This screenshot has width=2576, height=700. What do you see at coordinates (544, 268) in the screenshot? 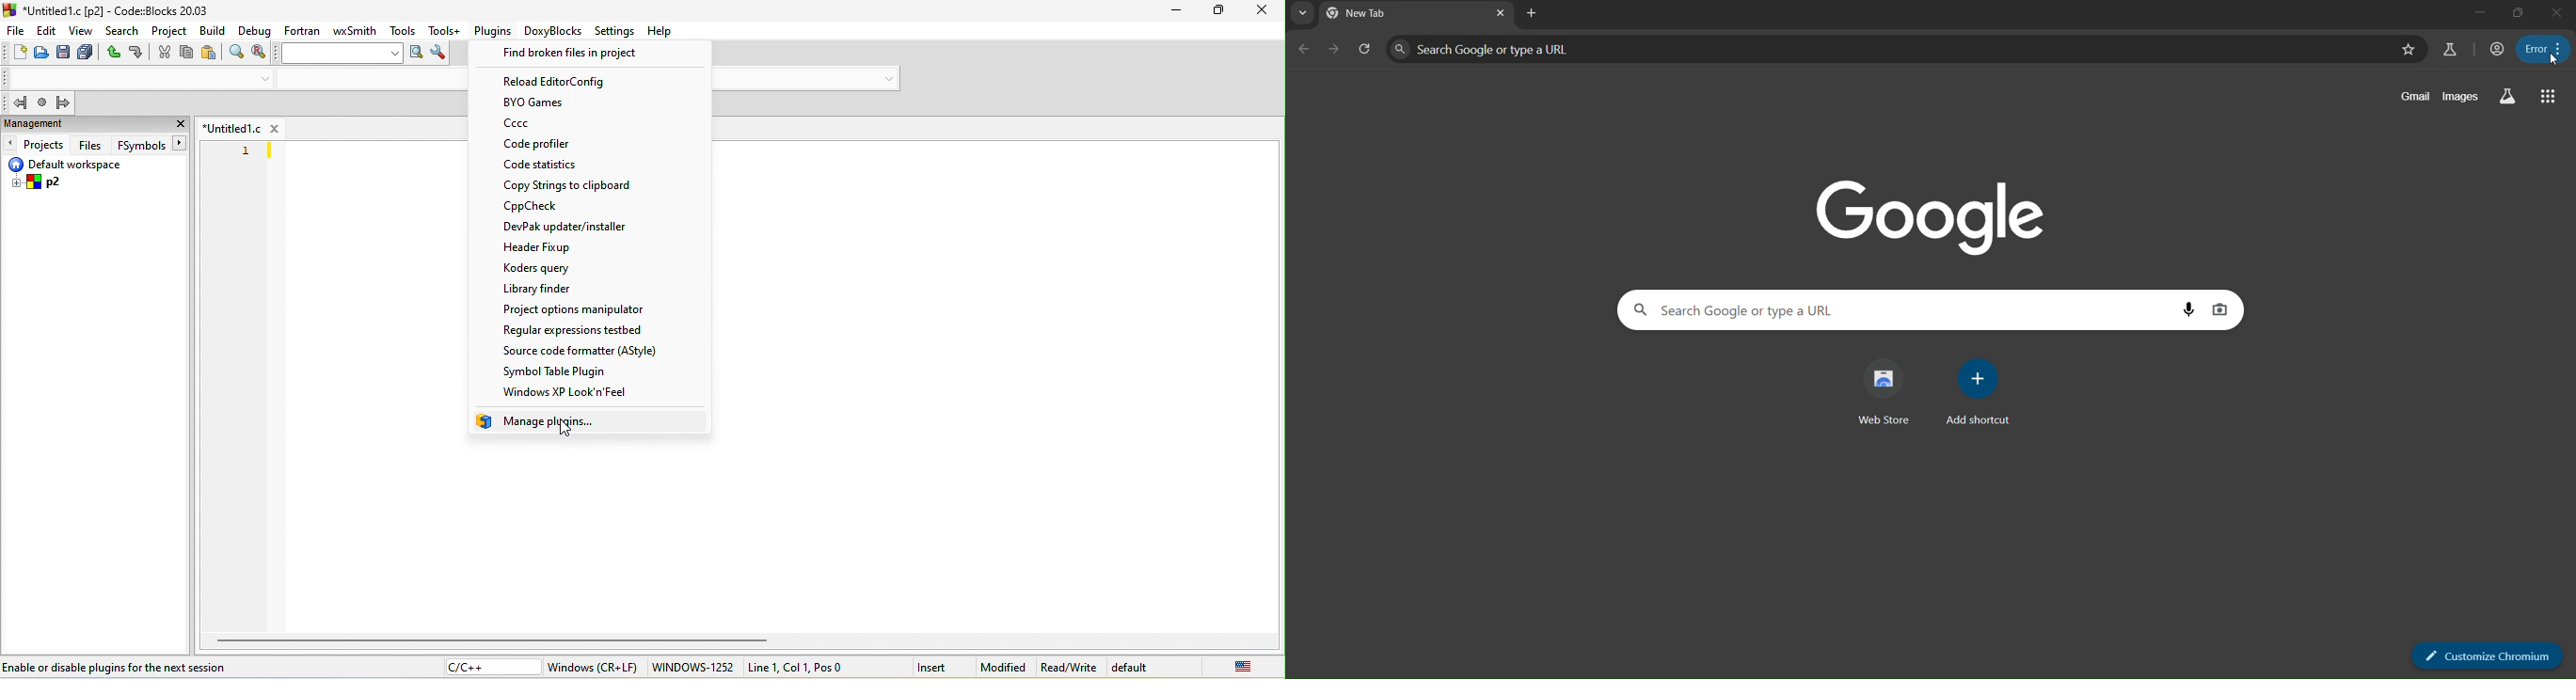
I see `kodess query` at bounding box center [544, 268].